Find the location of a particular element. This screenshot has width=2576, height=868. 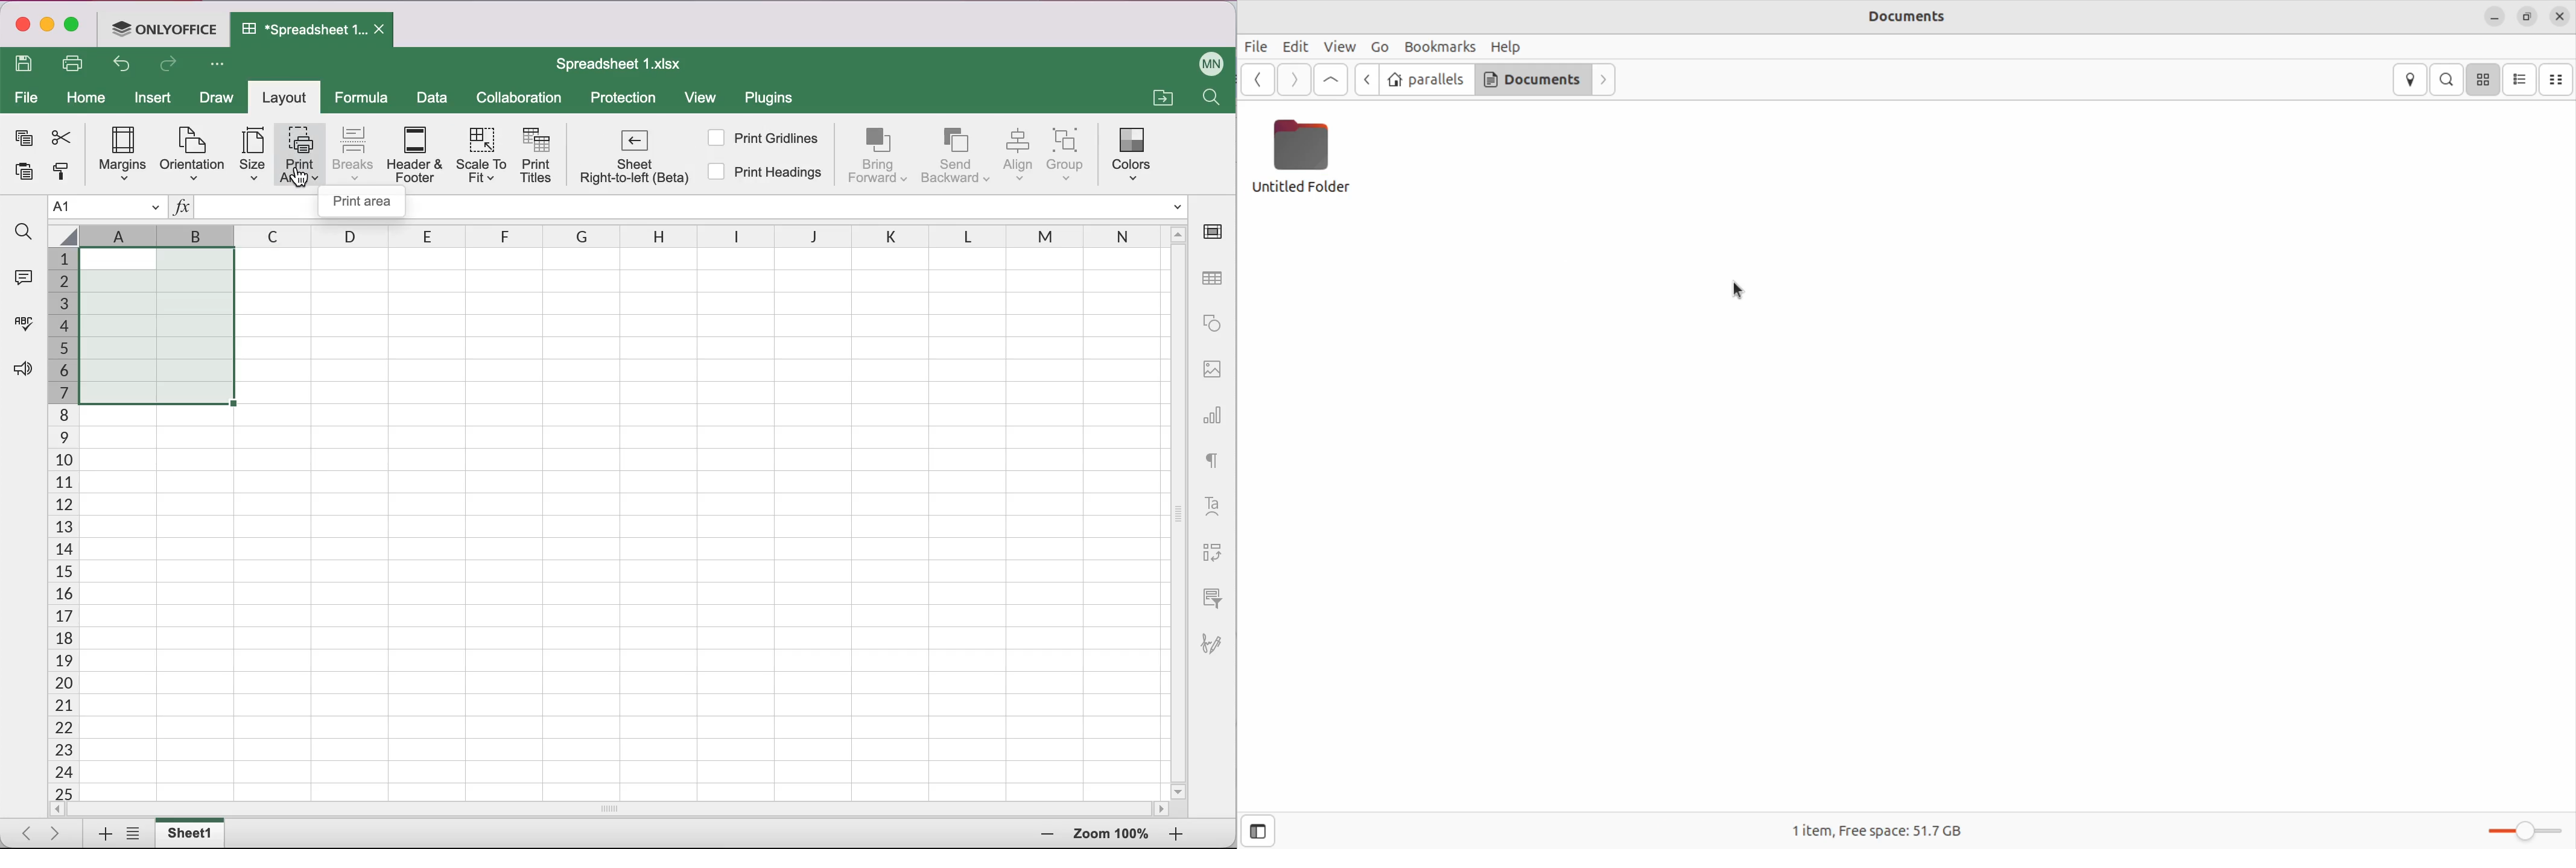

Align is located at coordinates (1020, 155).